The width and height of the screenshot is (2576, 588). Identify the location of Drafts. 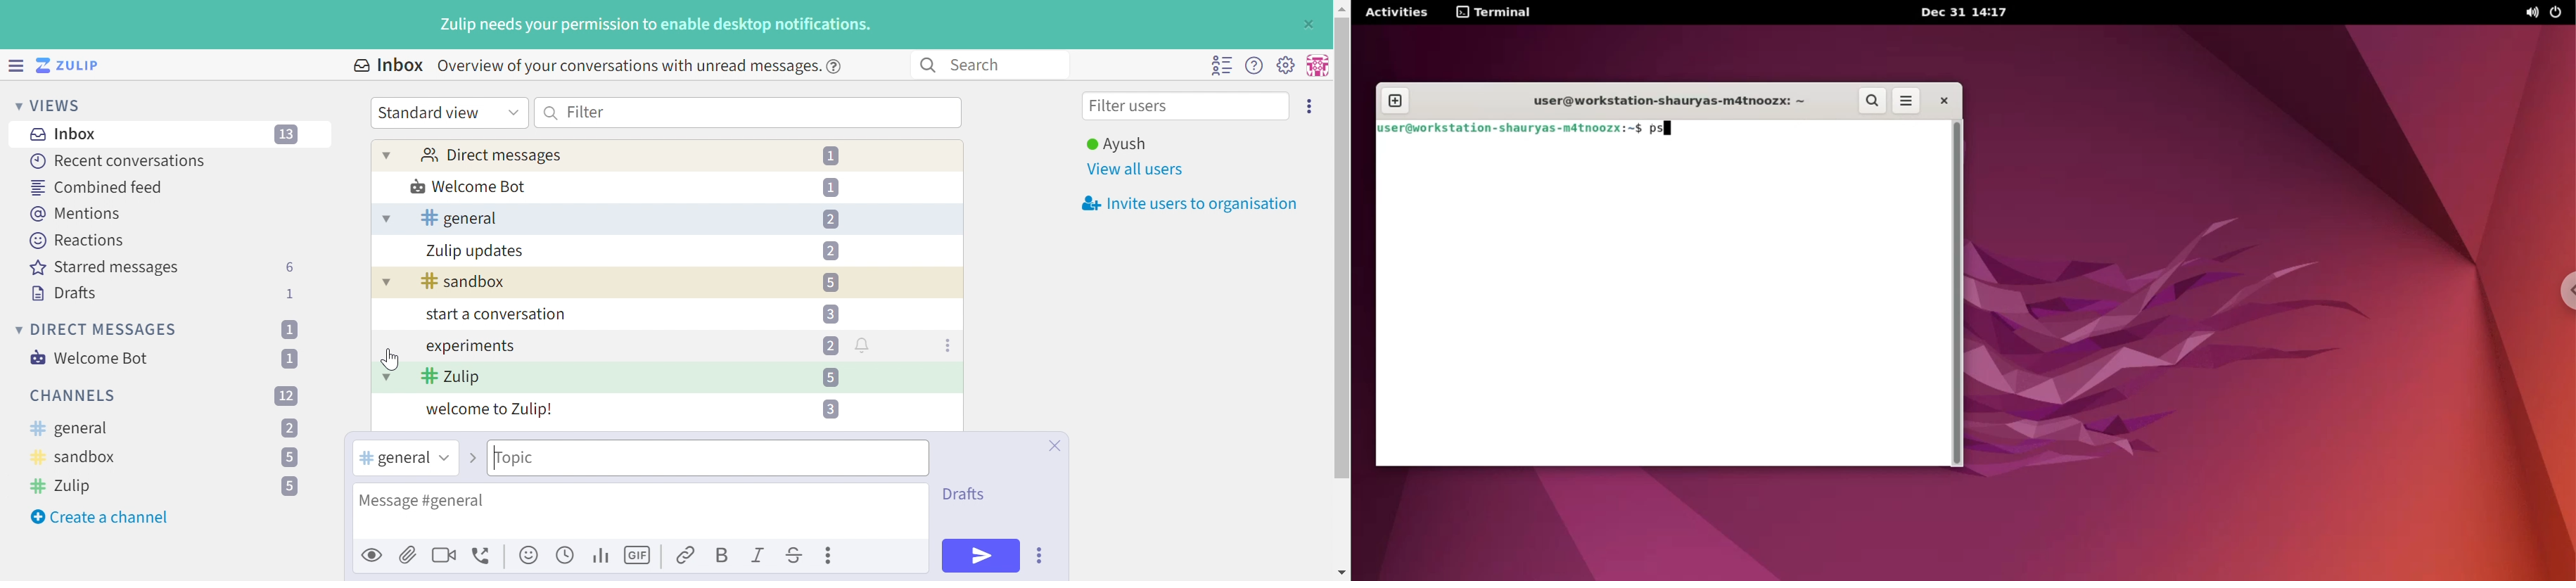
(64, 295).